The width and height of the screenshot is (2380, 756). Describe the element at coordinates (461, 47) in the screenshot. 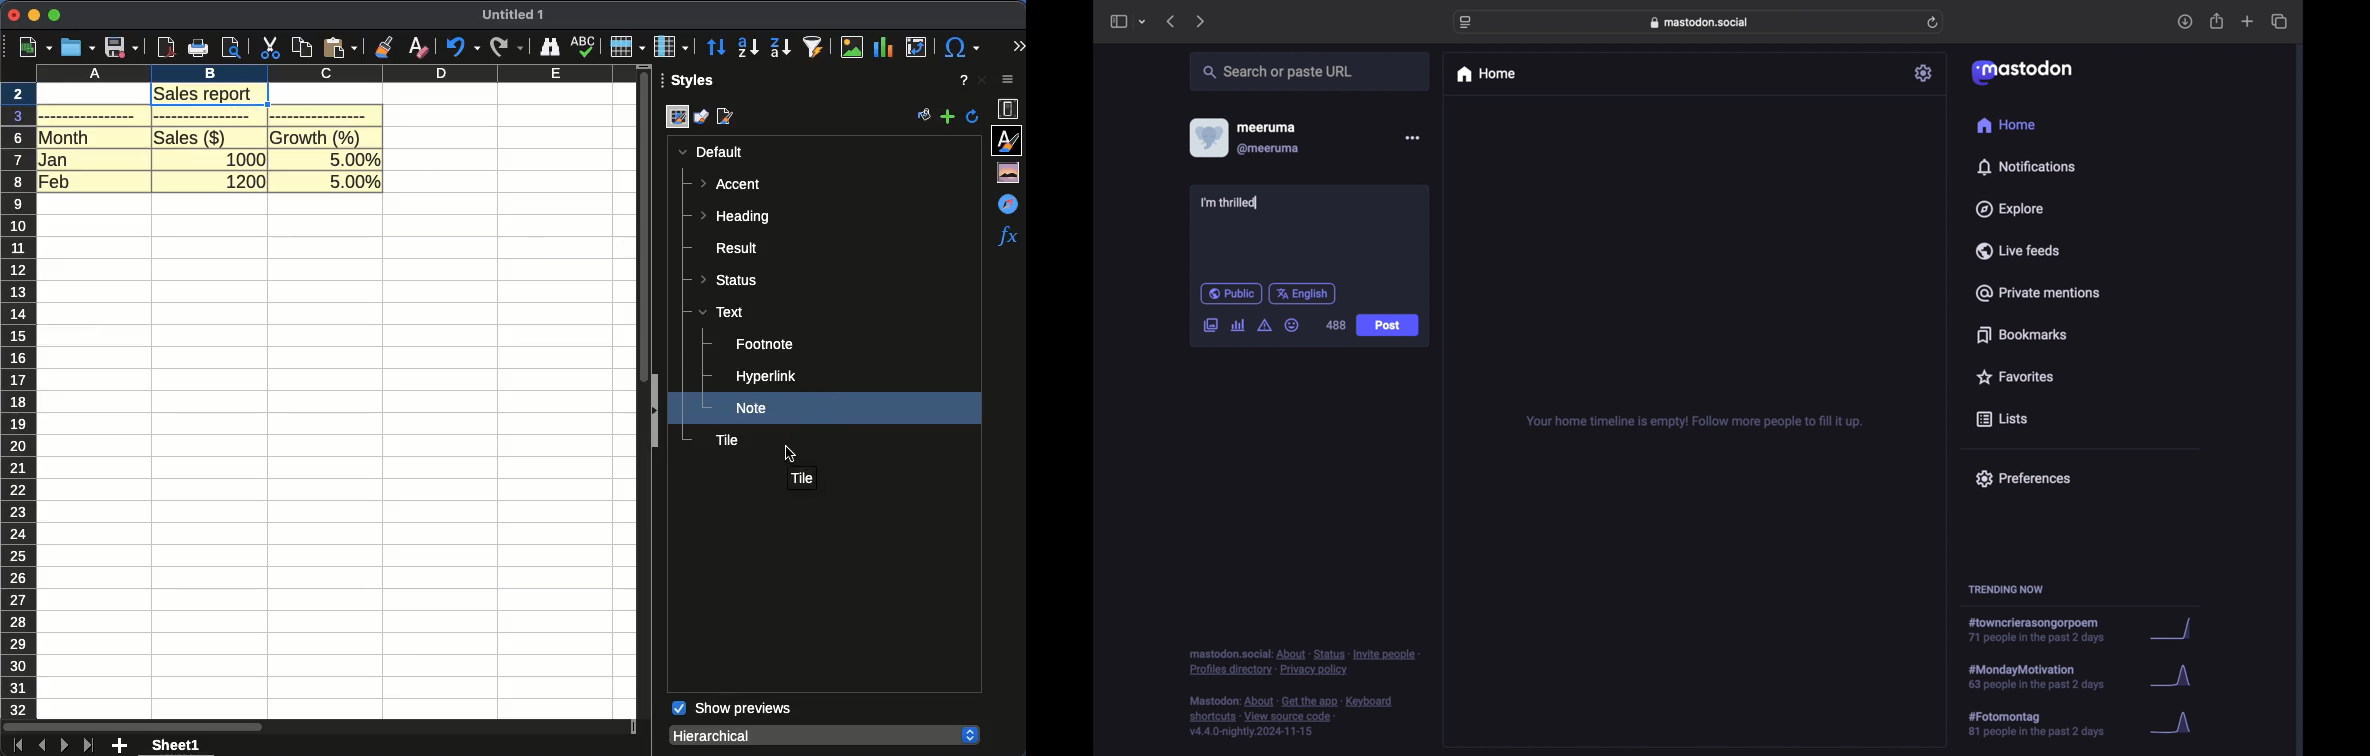

I see `undo` at that location.